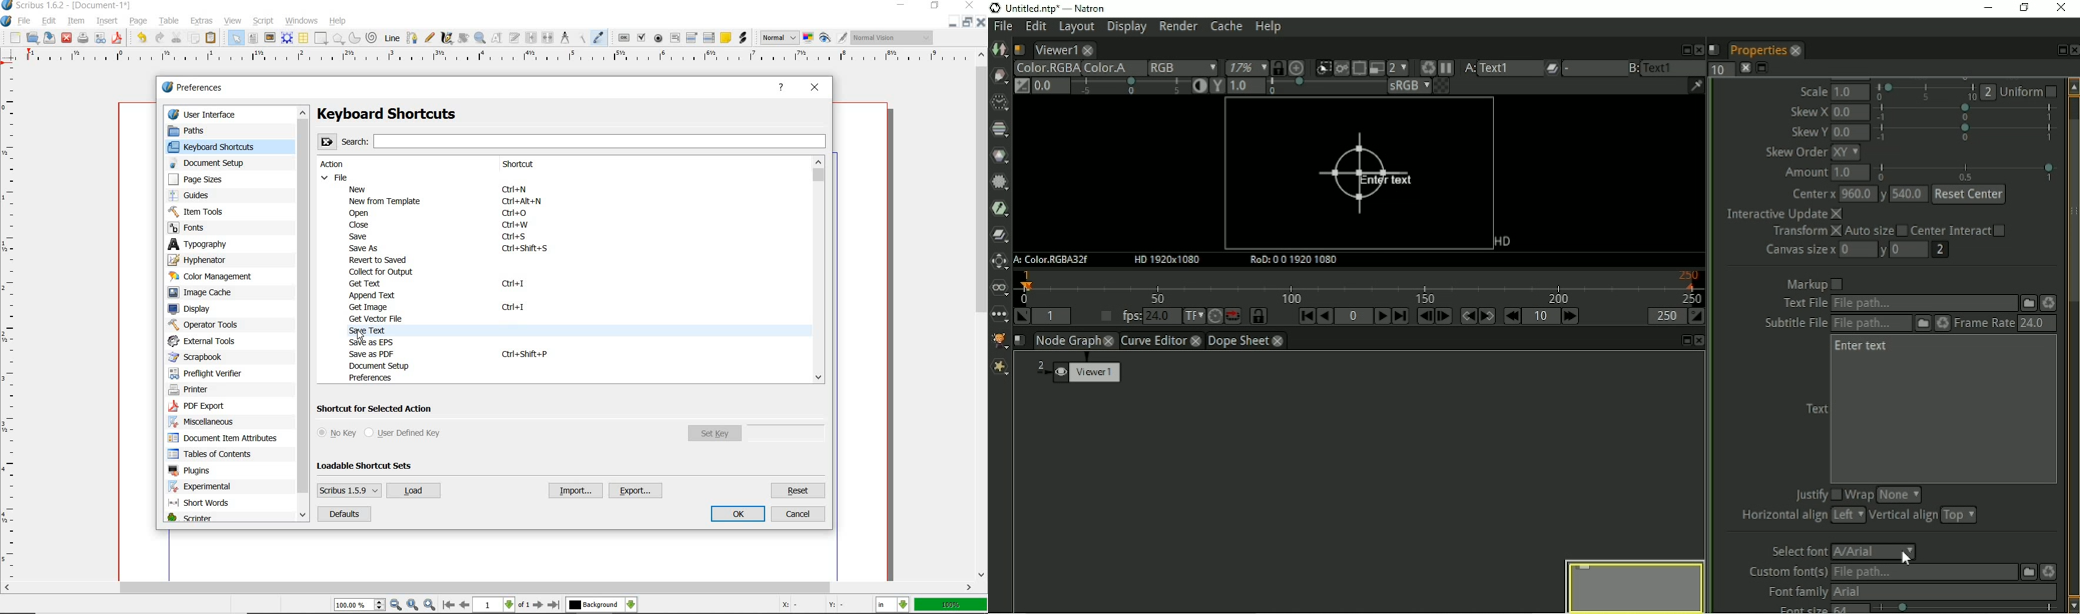 This screenshot has width=2100, height=616. What do you see at coordinates (191, 471) in the screenshot?
I see `plugins` at bounding box center [191, 471].